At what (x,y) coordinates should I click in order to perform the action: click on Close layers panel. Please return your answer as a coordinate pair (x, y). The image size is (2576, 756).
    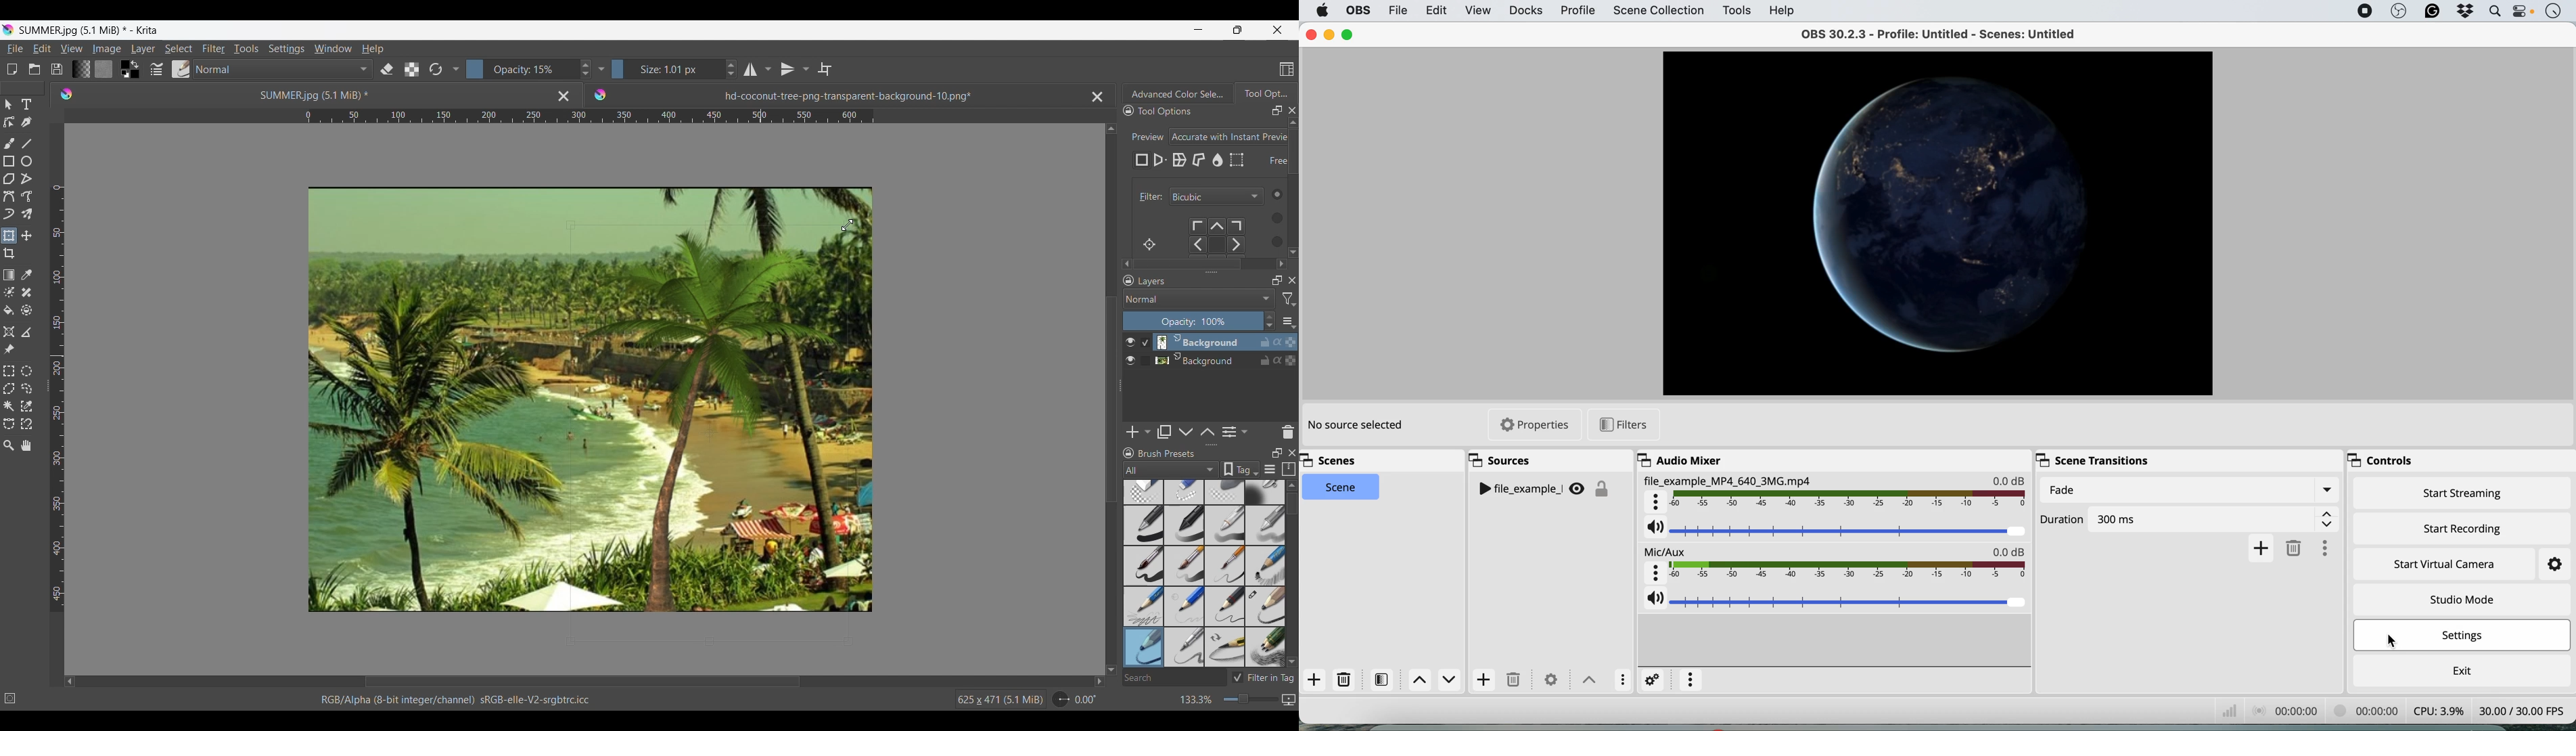
    Looking at the image, I should click on (1292, 280).